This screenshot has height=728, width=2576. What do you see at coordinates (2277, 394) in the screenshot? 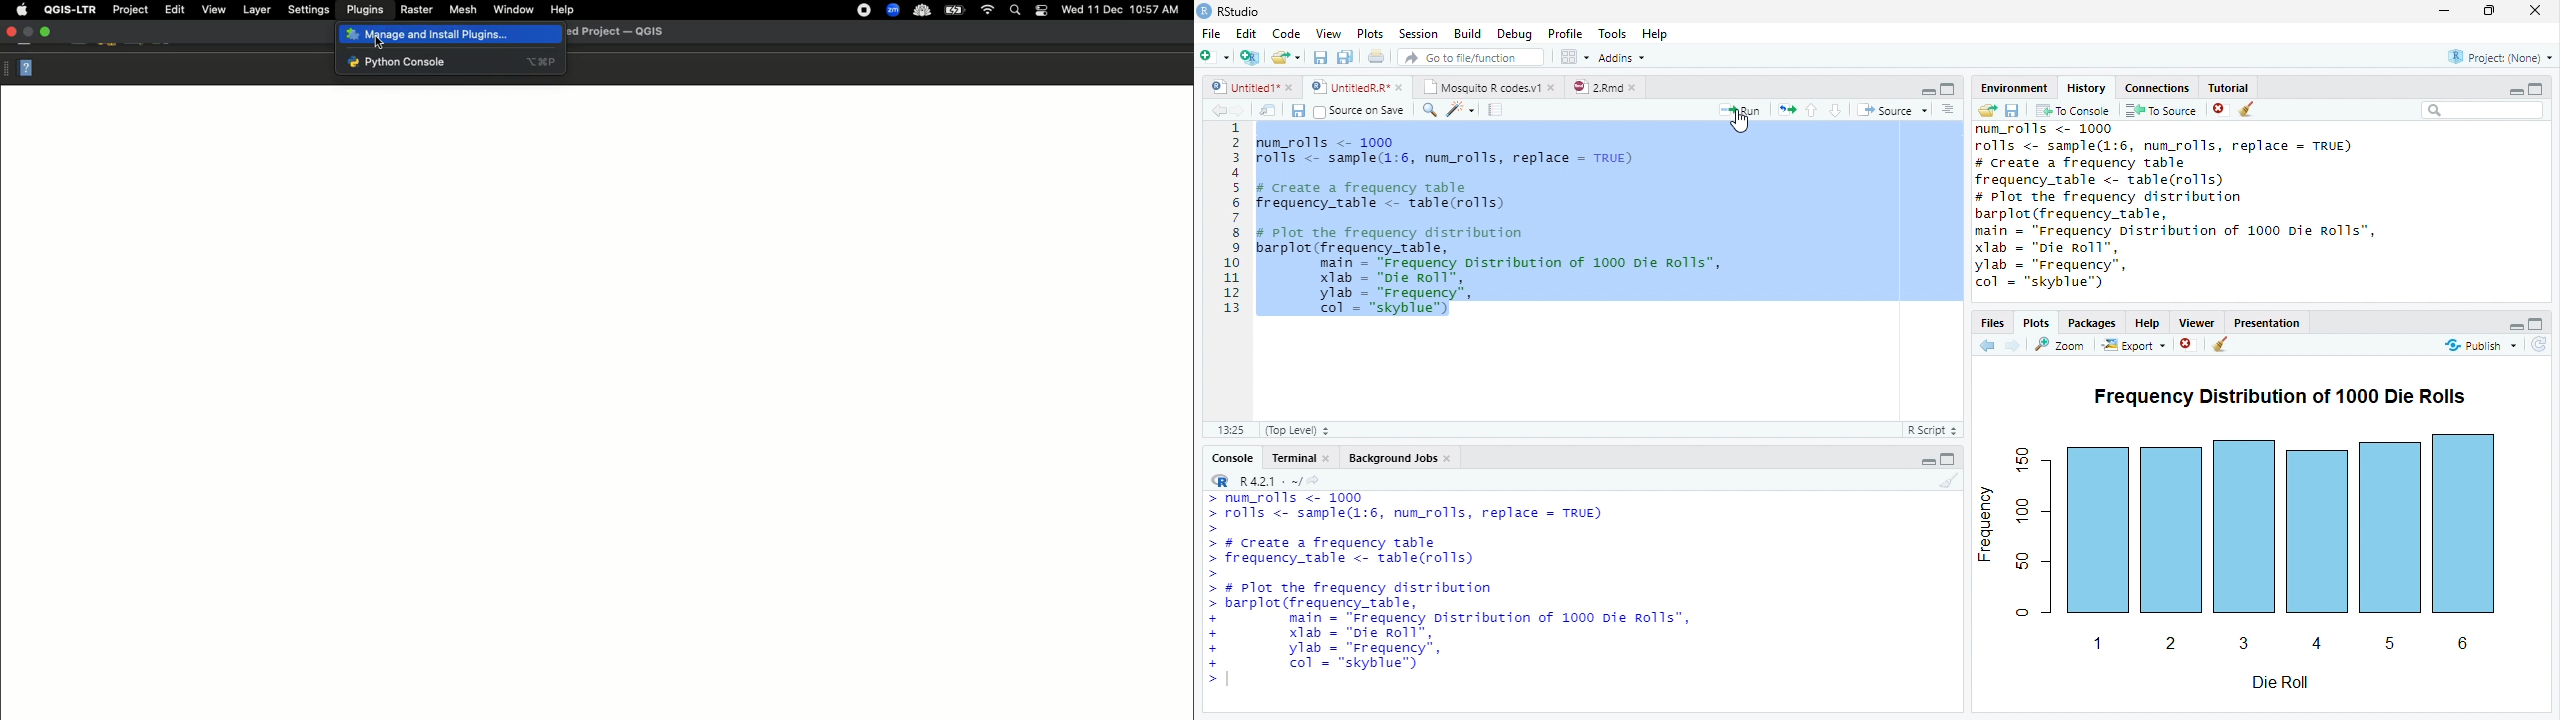
I see `Frequency Distribution of 1000 Die Rolls` at bounding box center [2277, 394].